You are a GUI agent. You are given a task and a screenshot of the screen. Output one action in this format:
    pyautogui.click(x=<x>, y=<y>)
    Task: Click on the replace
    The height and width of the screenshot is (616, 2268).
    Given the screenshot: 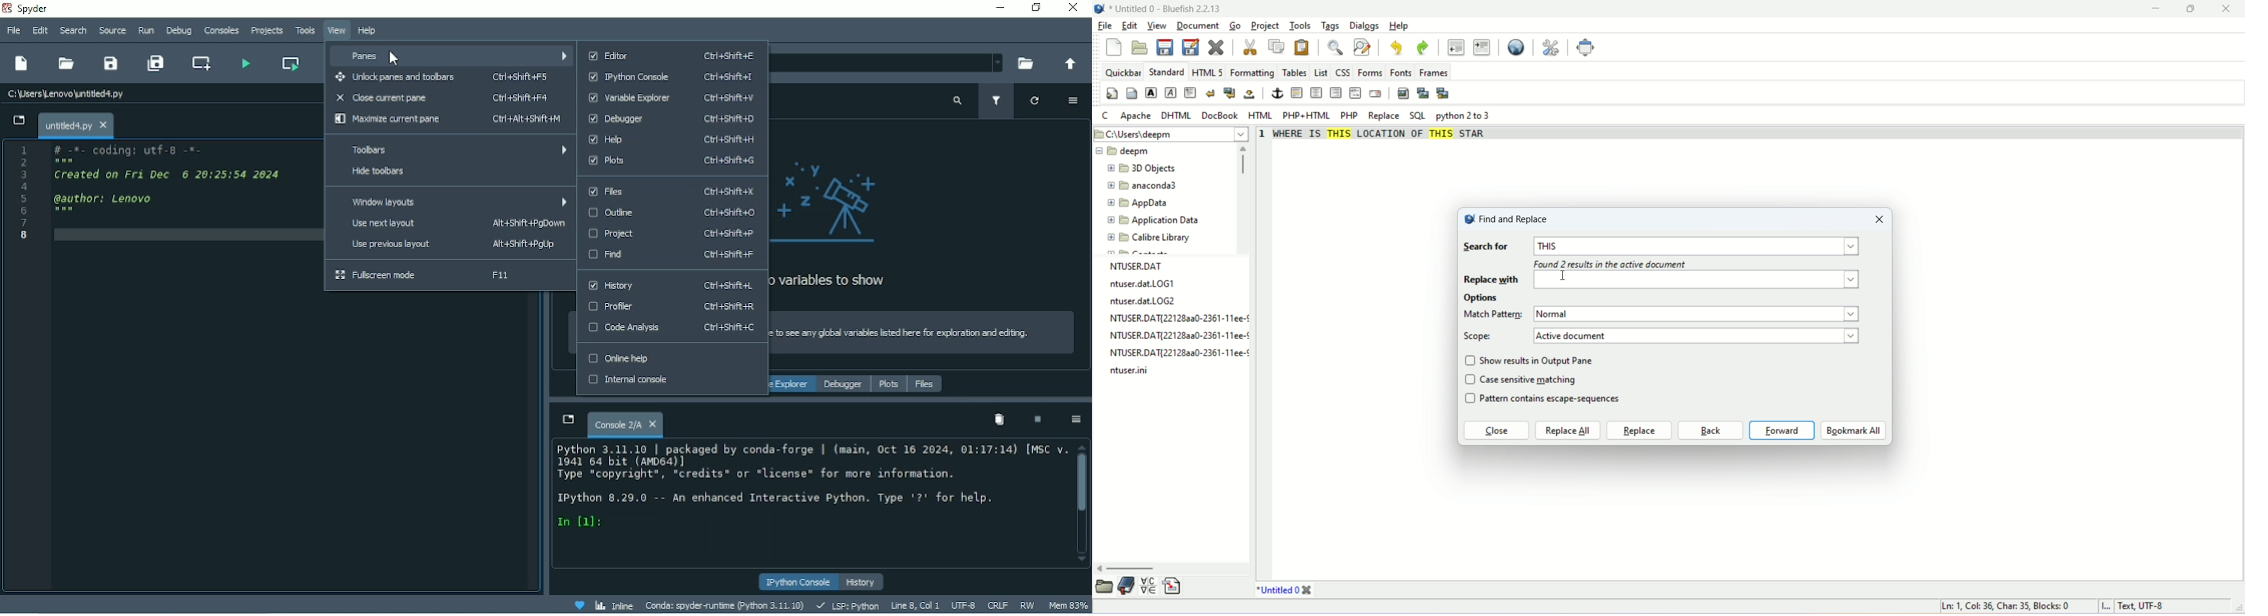 What is the action you would take?
    pyautogui.click(x=1383, y=117)
    